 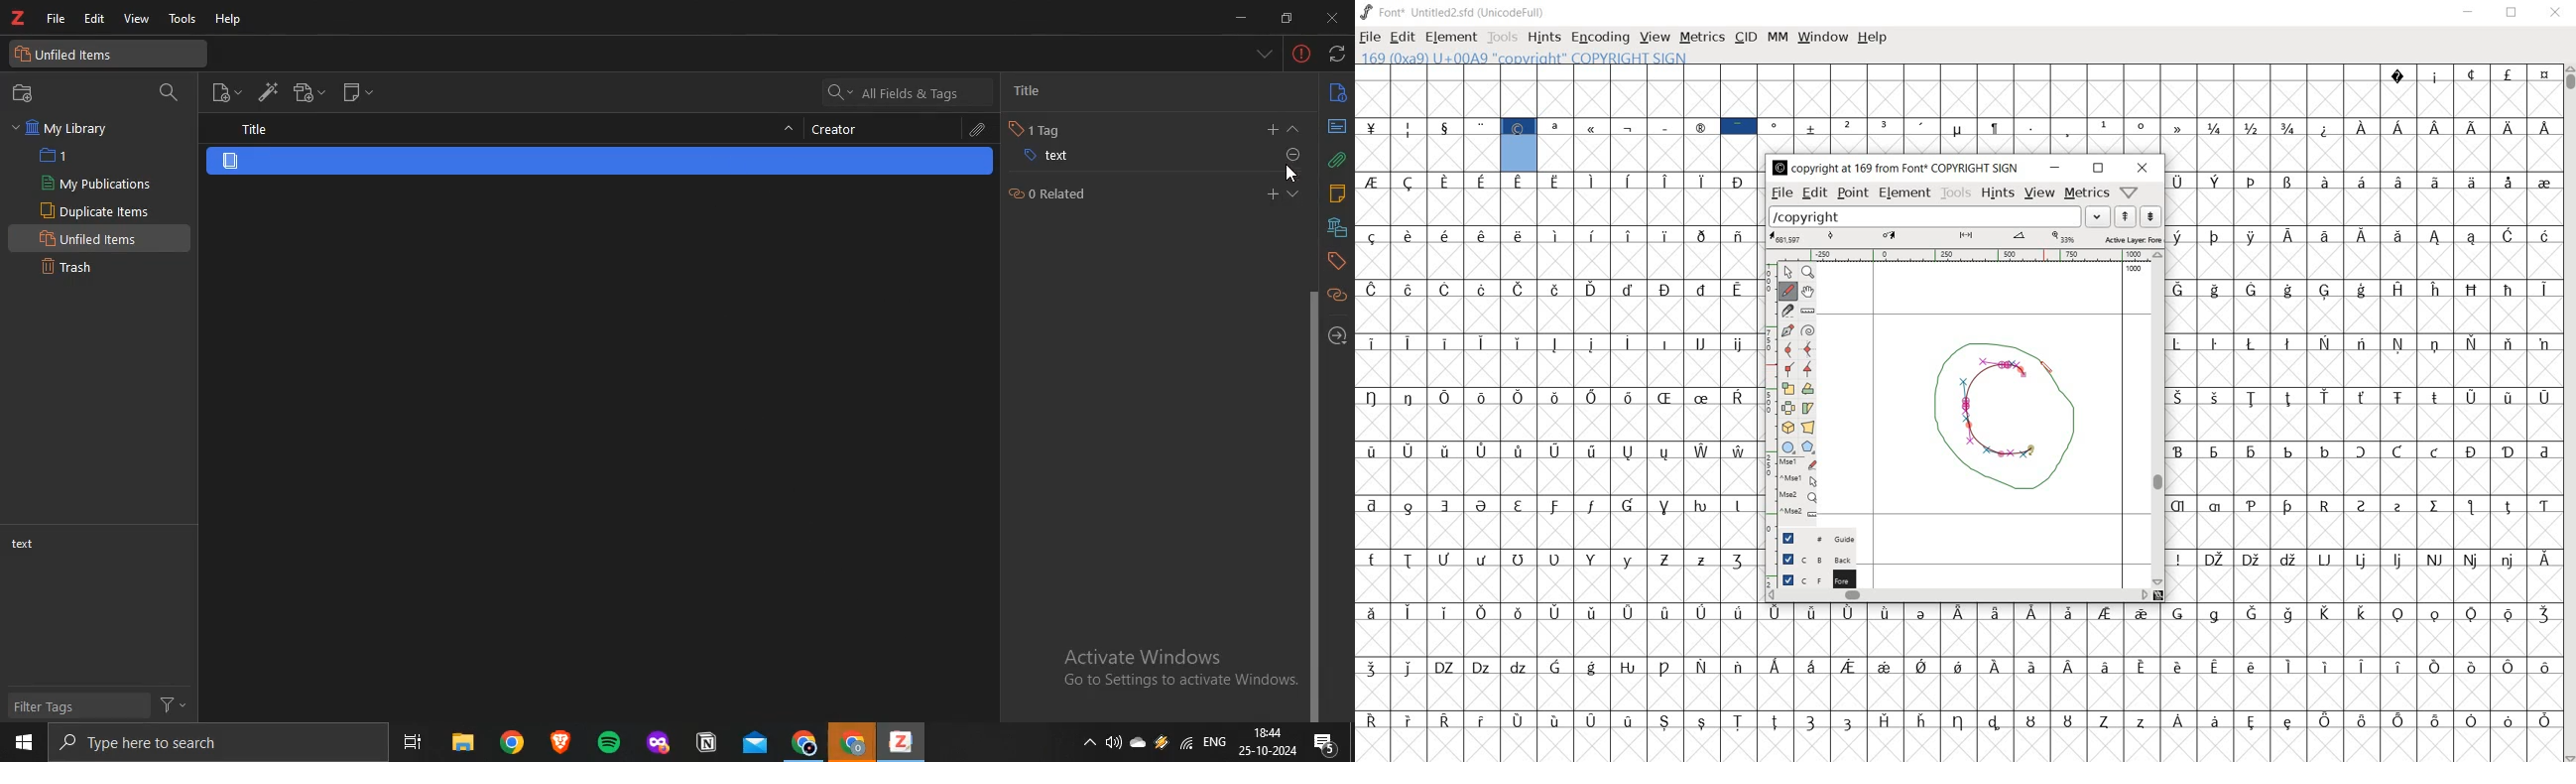 What do you see at coordinates (169, 92) in the screenshot?
I see `search` at bounding box center [169, 92].